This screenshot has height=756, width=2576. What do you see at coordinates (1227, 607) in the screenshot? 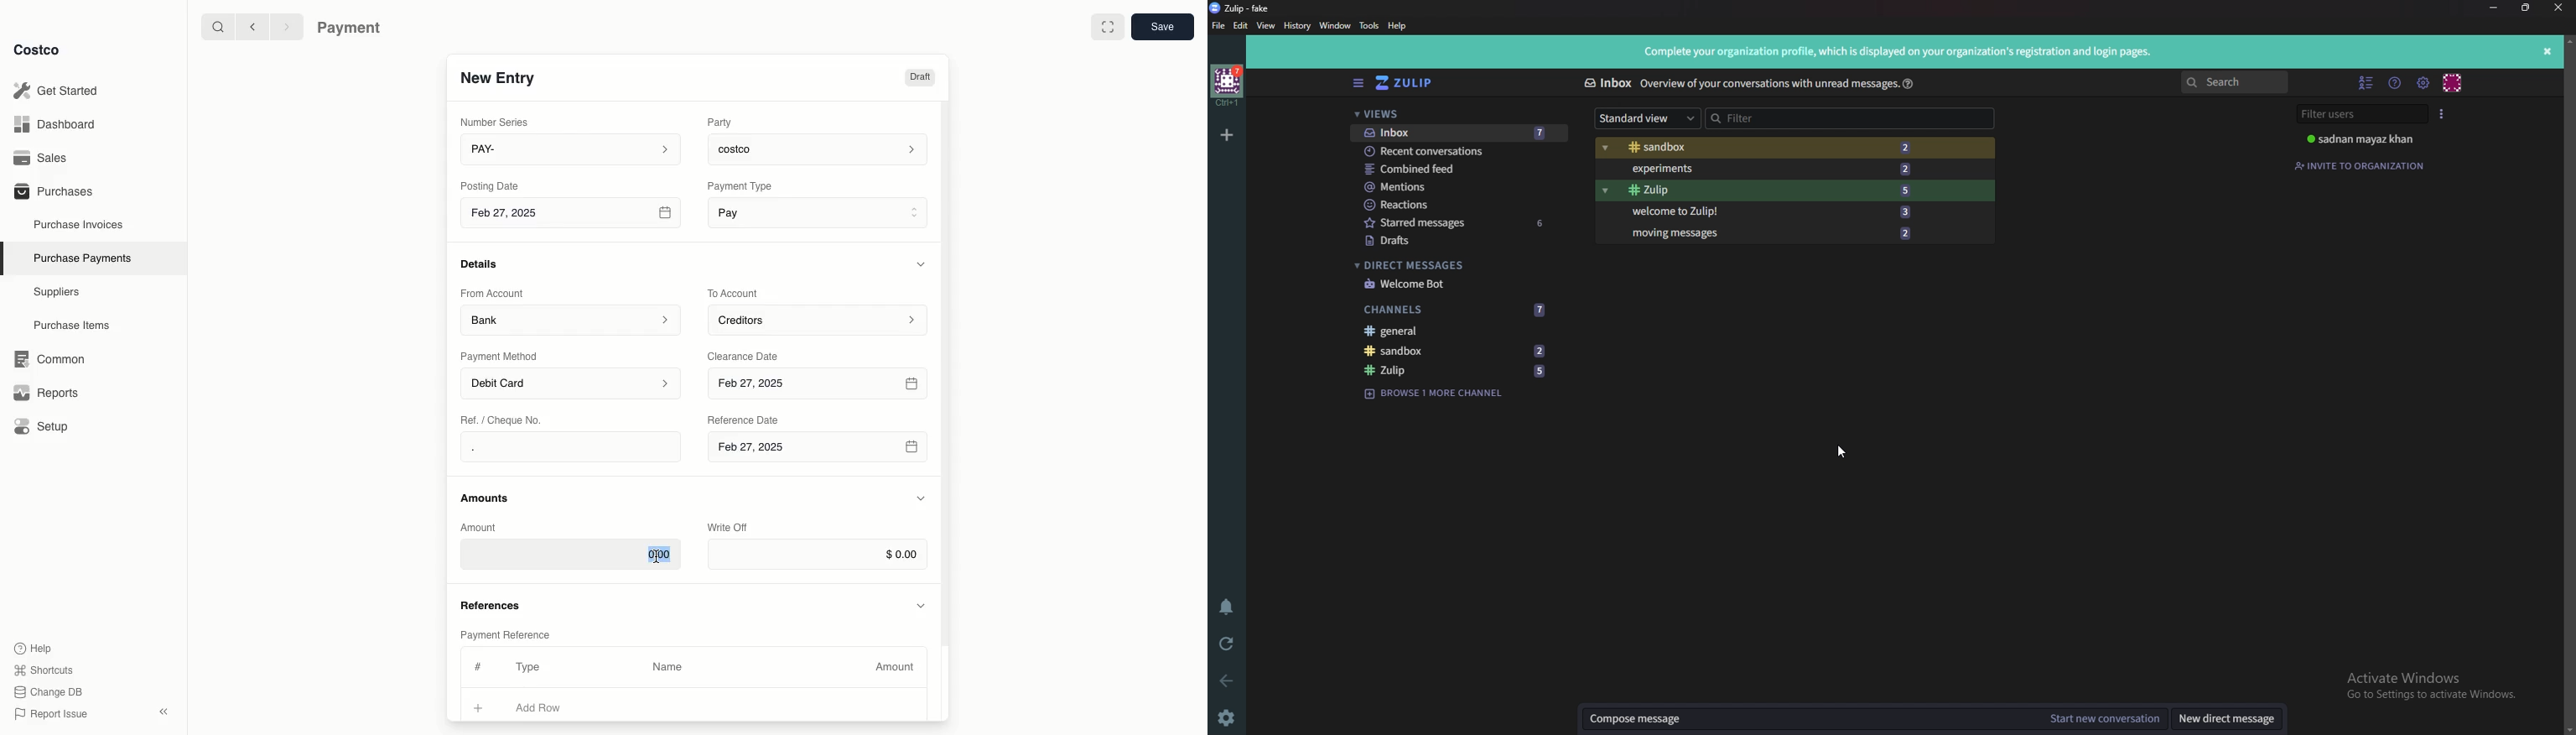
I see `Enable do not disturb` at bounding box center [1227, 607].